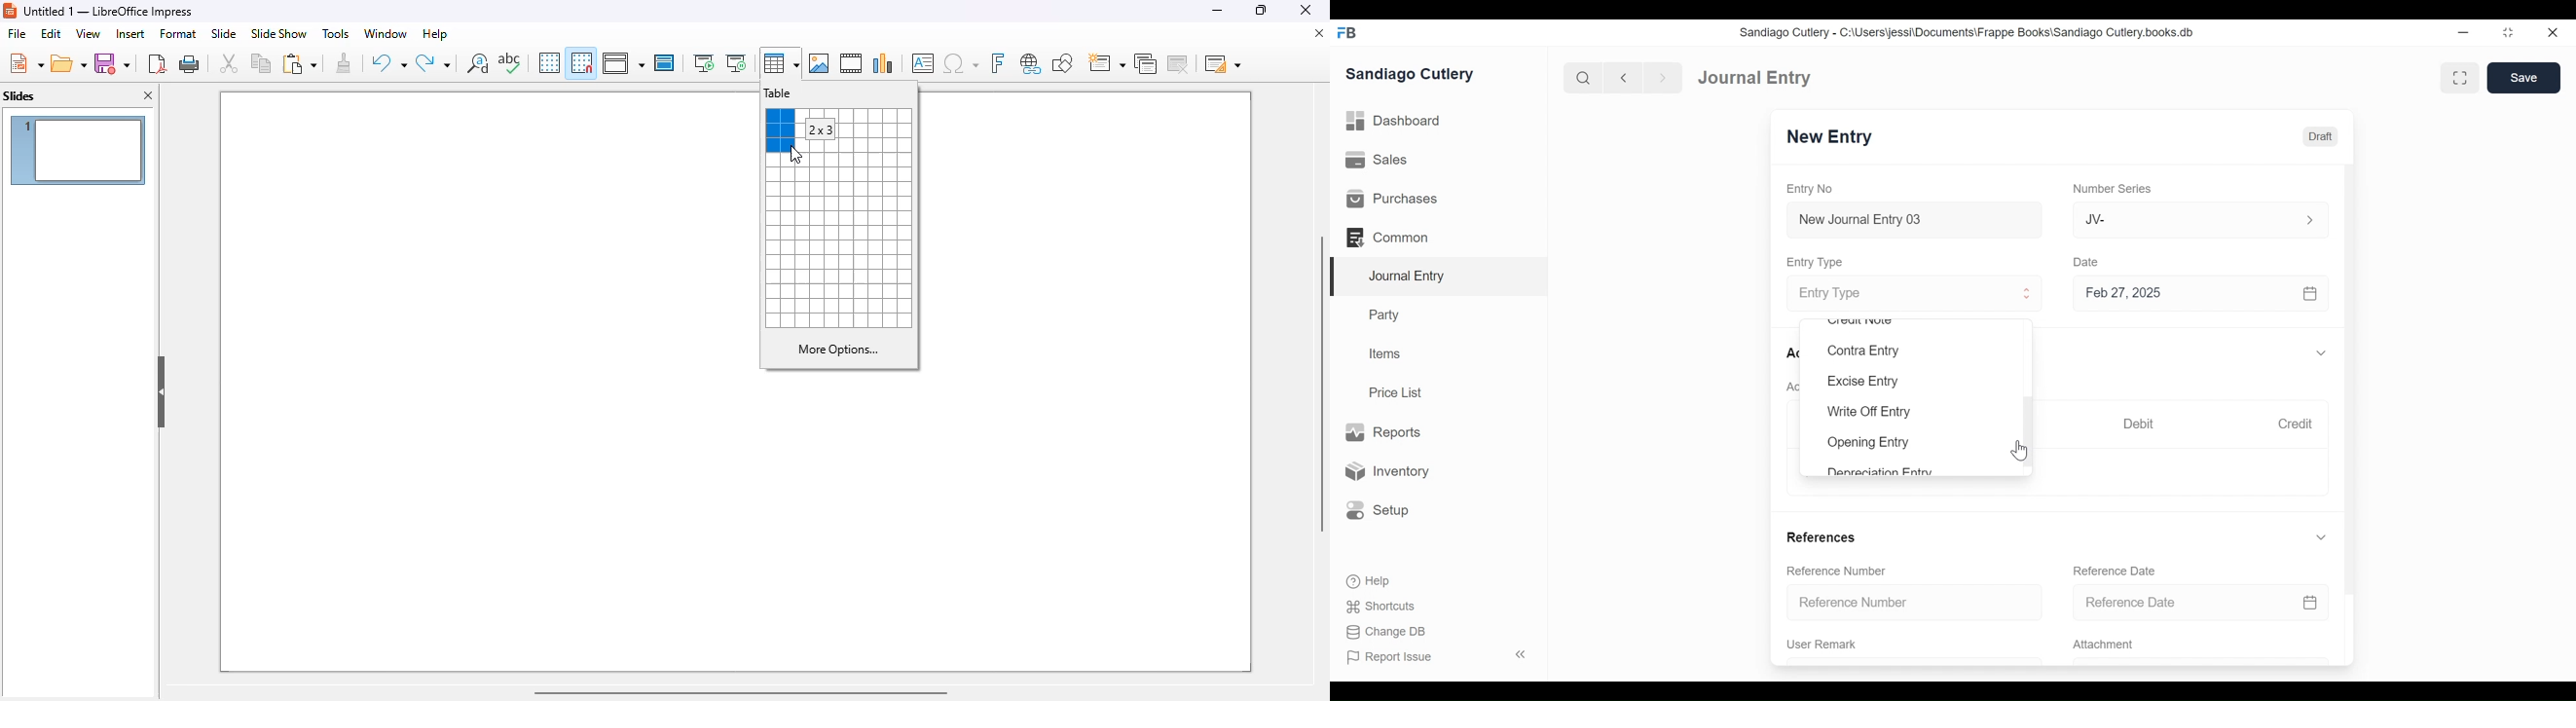 The image size is (2576, 728). I want to click on table, so click(779, 93).